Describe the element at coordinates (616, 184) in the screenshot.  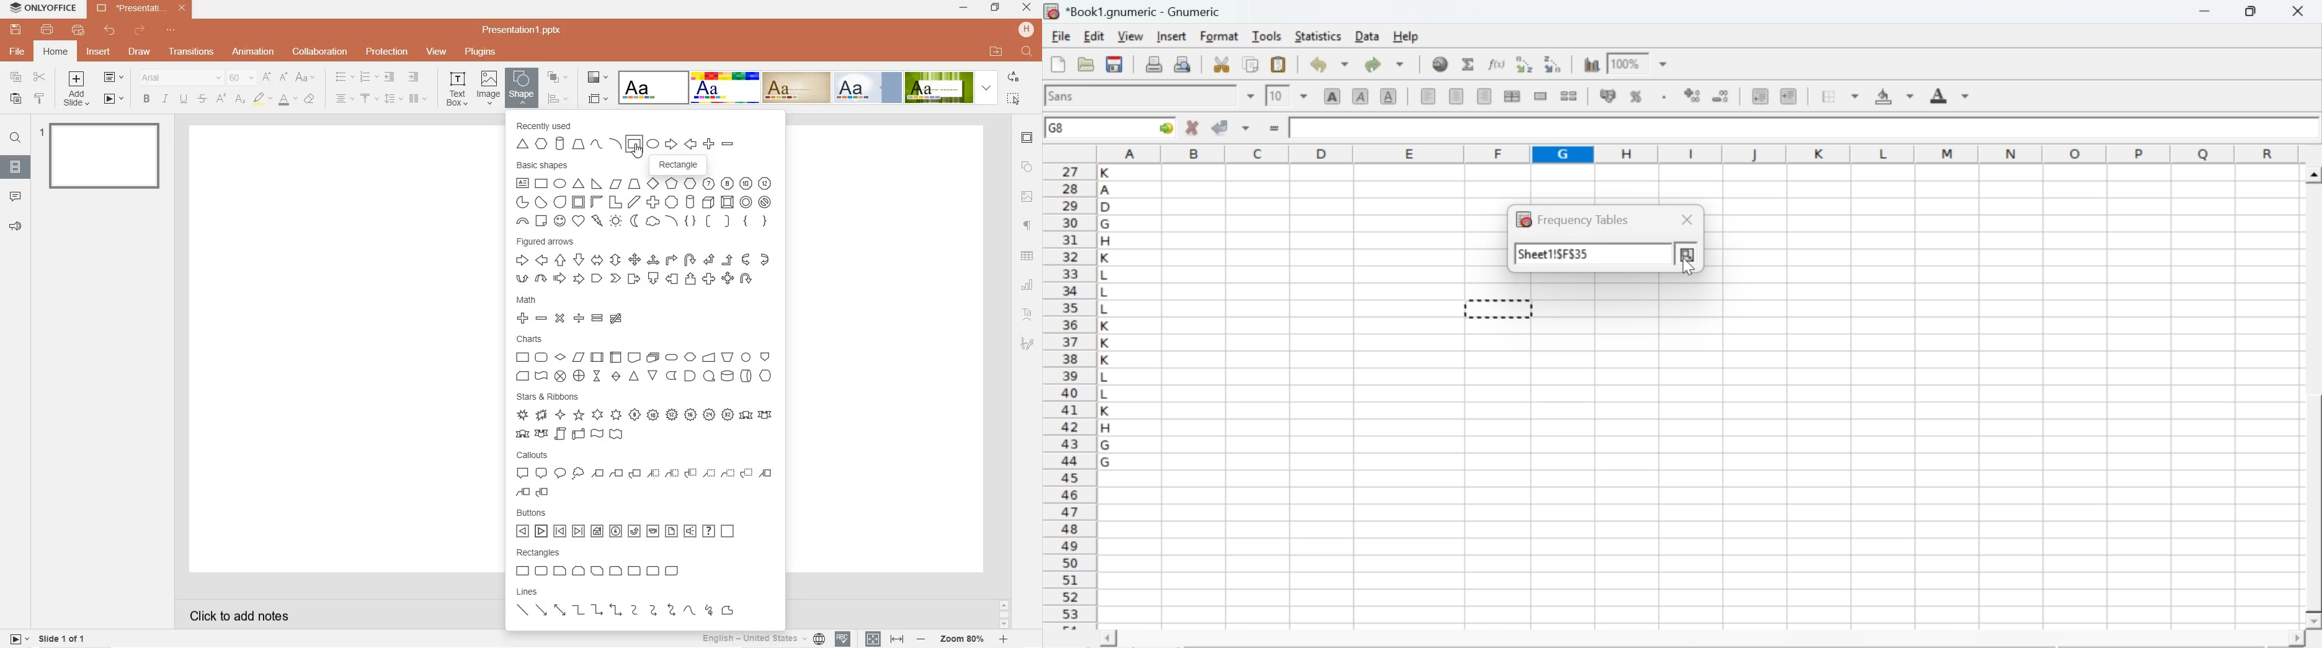
I see `Parallelogram` at that location.